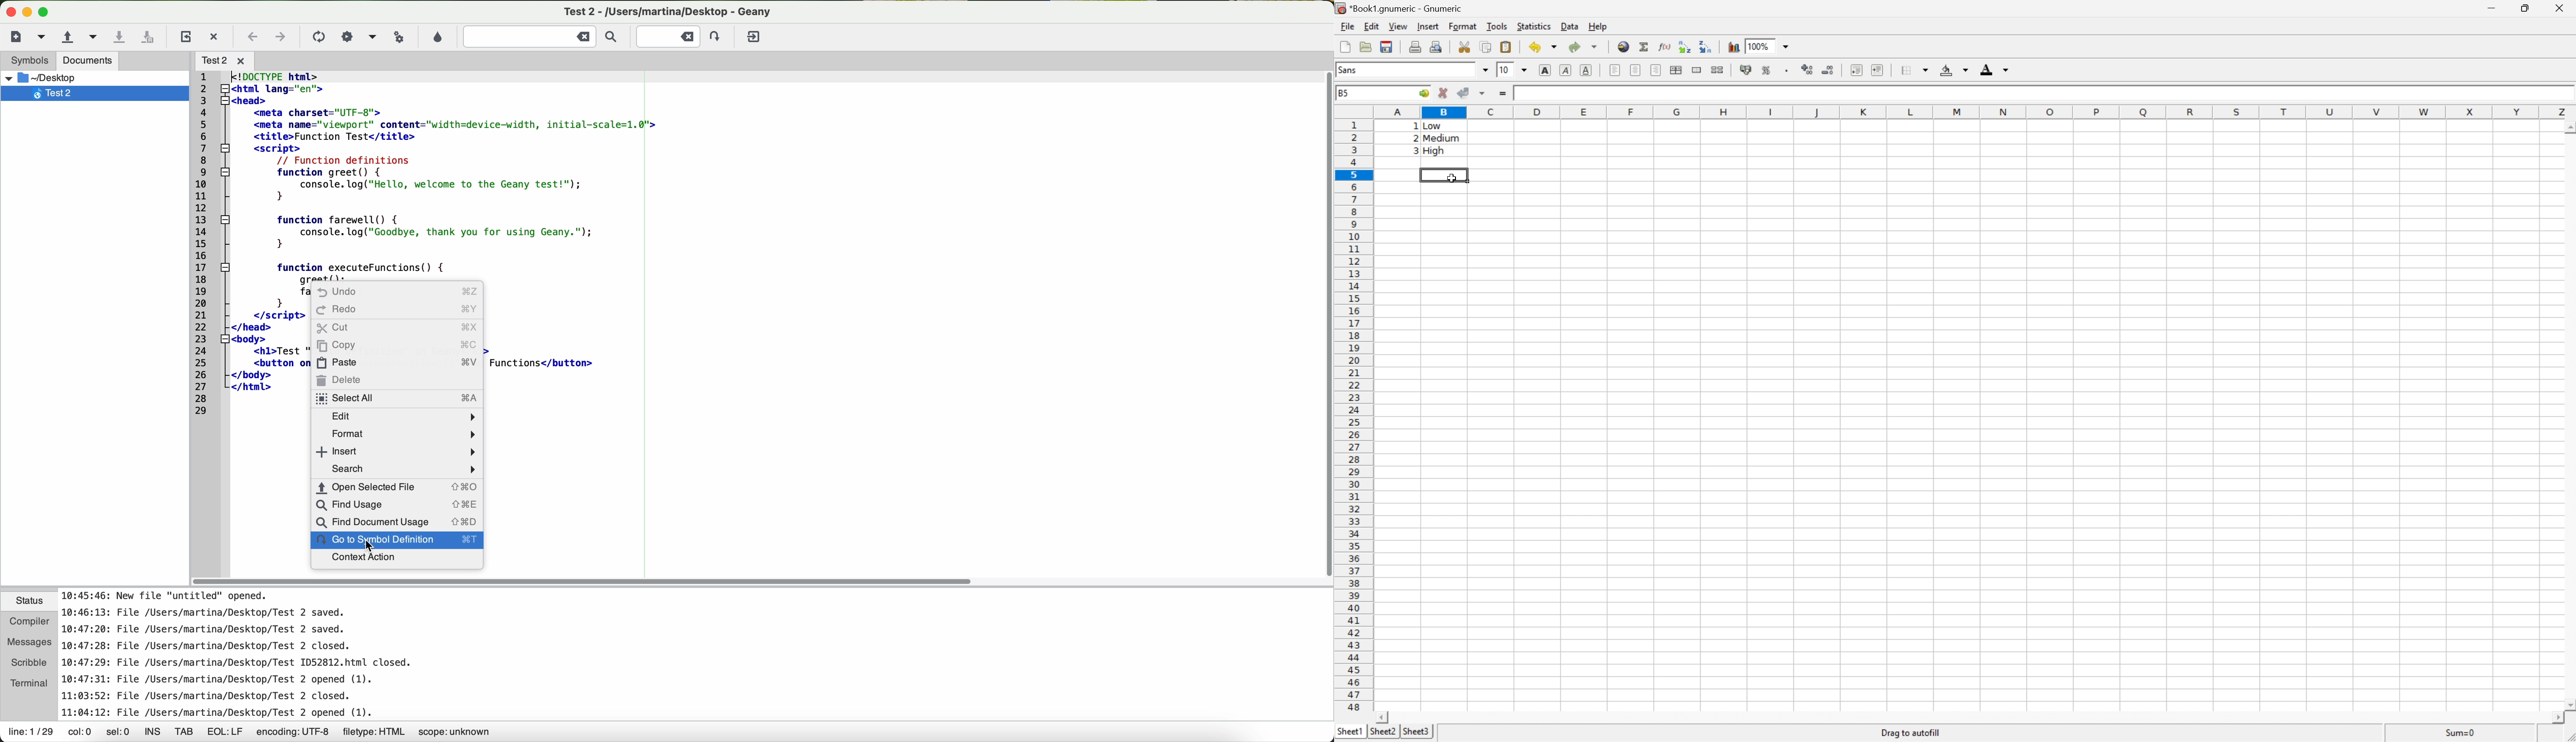  Describe the element at coordinates (1383, 731) in the screenshot. I see `Sheet2` at that location.